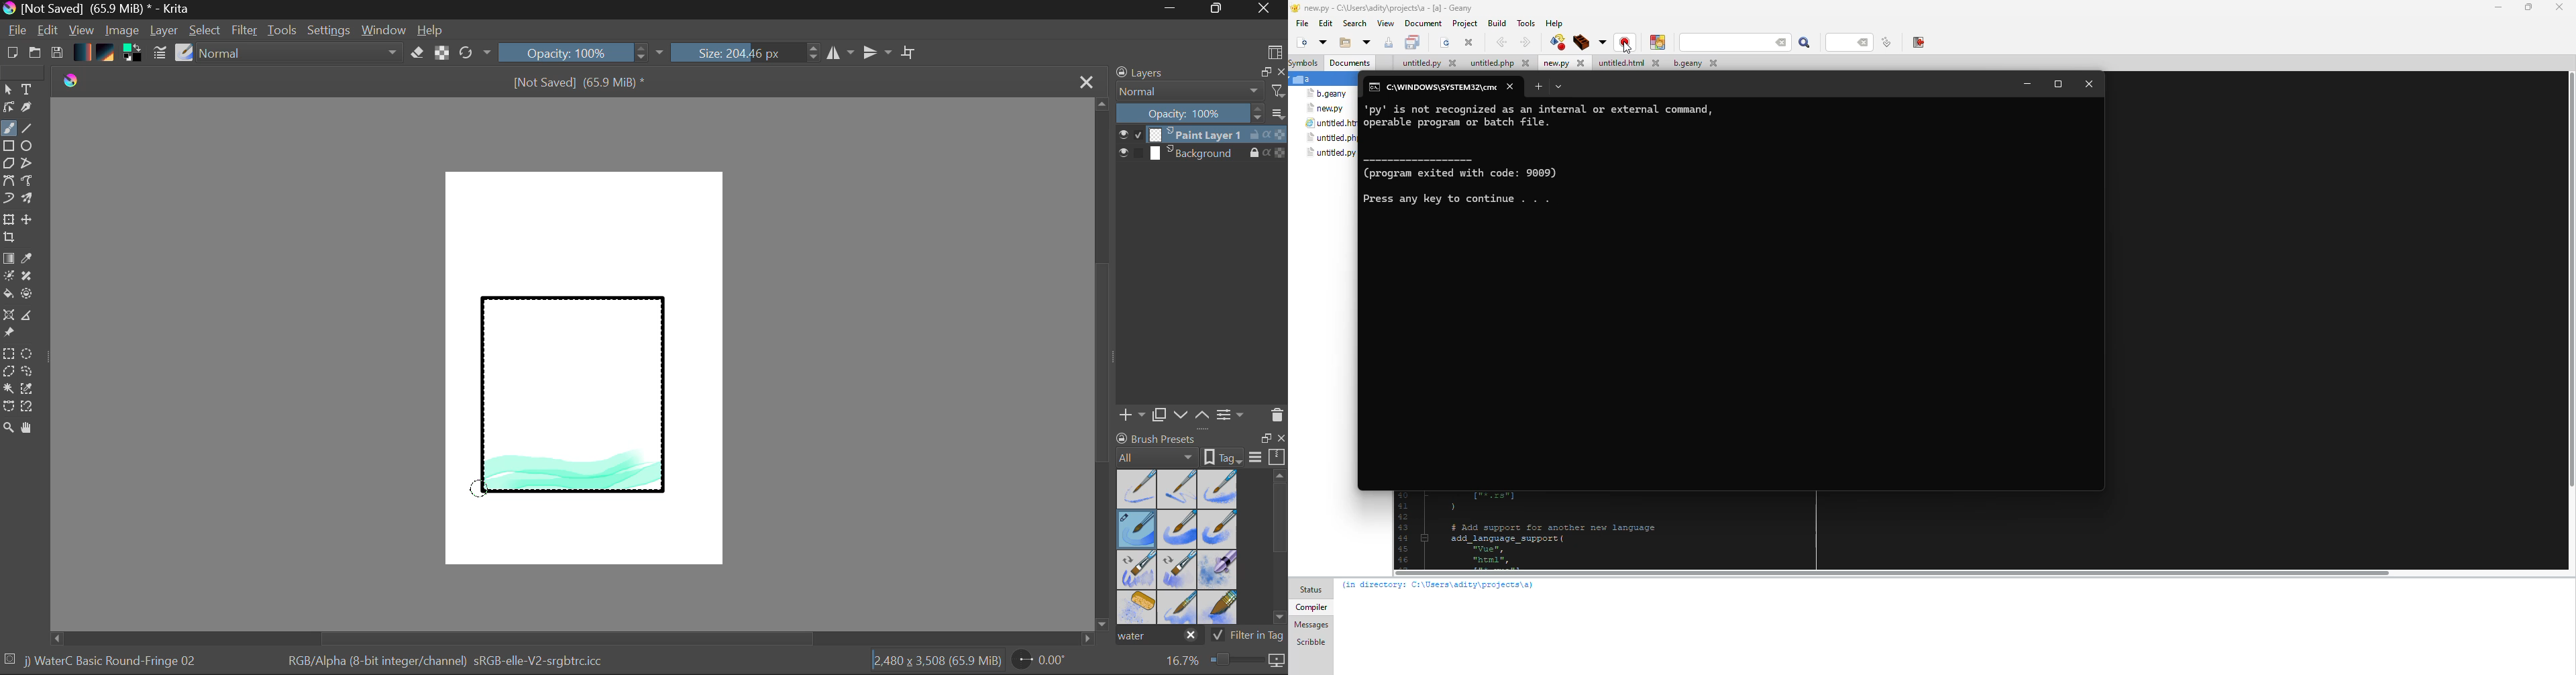 This screenshot has width=2576, height=700. What do you see at coordinates (1265, 9) in the screenshot?
I see `Close` at bounding box center [1265, 9].